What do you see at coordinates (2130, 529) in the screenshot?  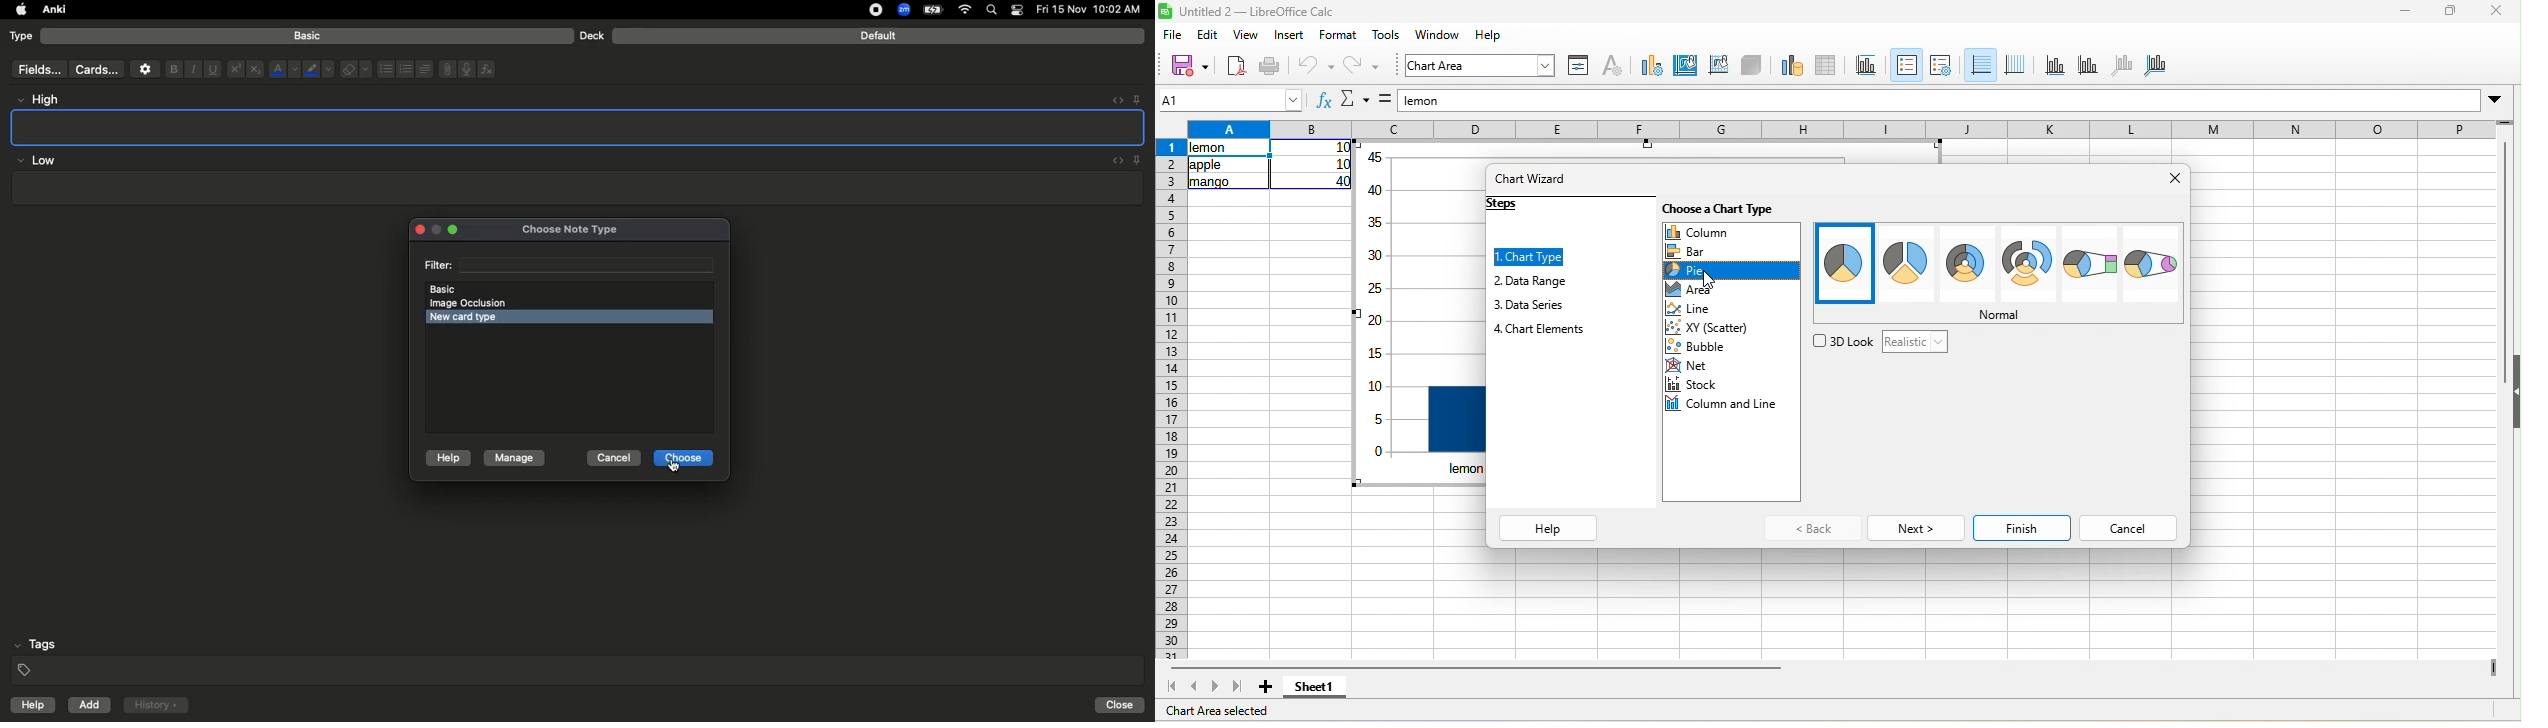 I see `cancel` at bounding box center [2130, 529].